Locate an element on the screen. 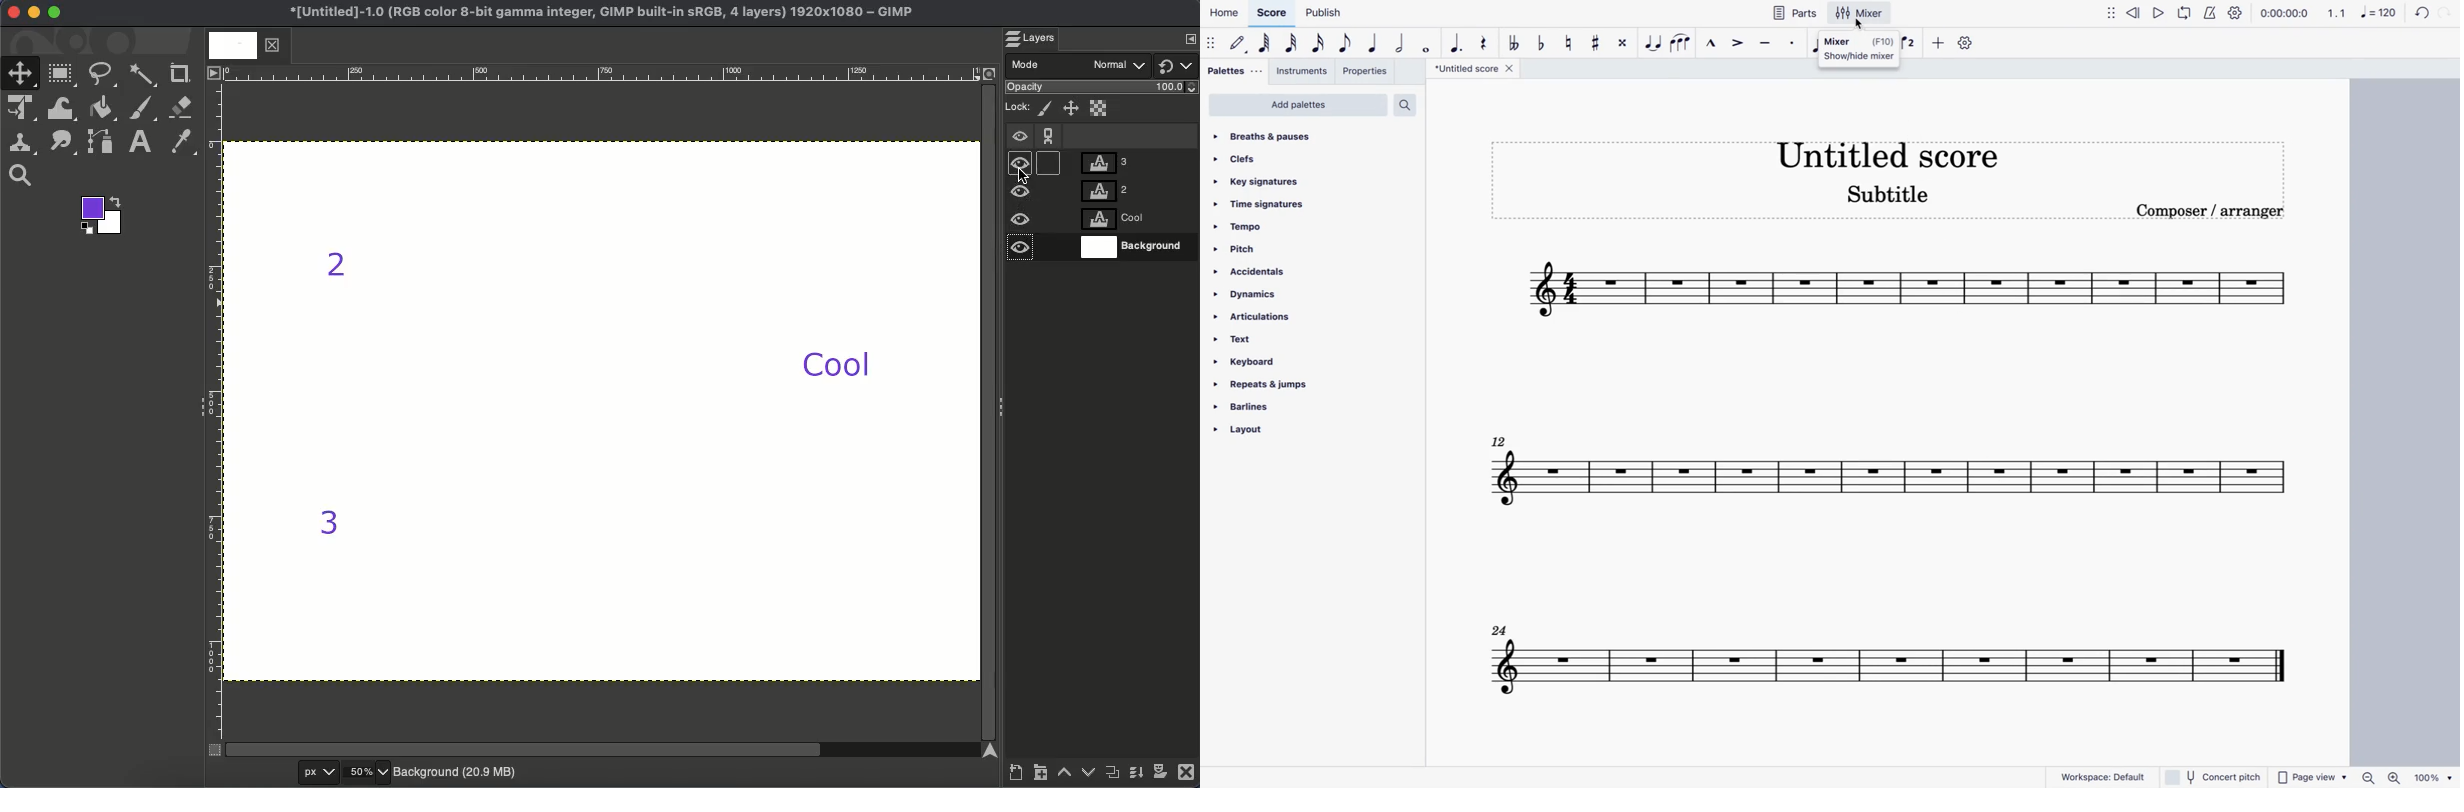 The height and width of the screenshot is (812, 2464). more is located at coordinates (1936, 42).